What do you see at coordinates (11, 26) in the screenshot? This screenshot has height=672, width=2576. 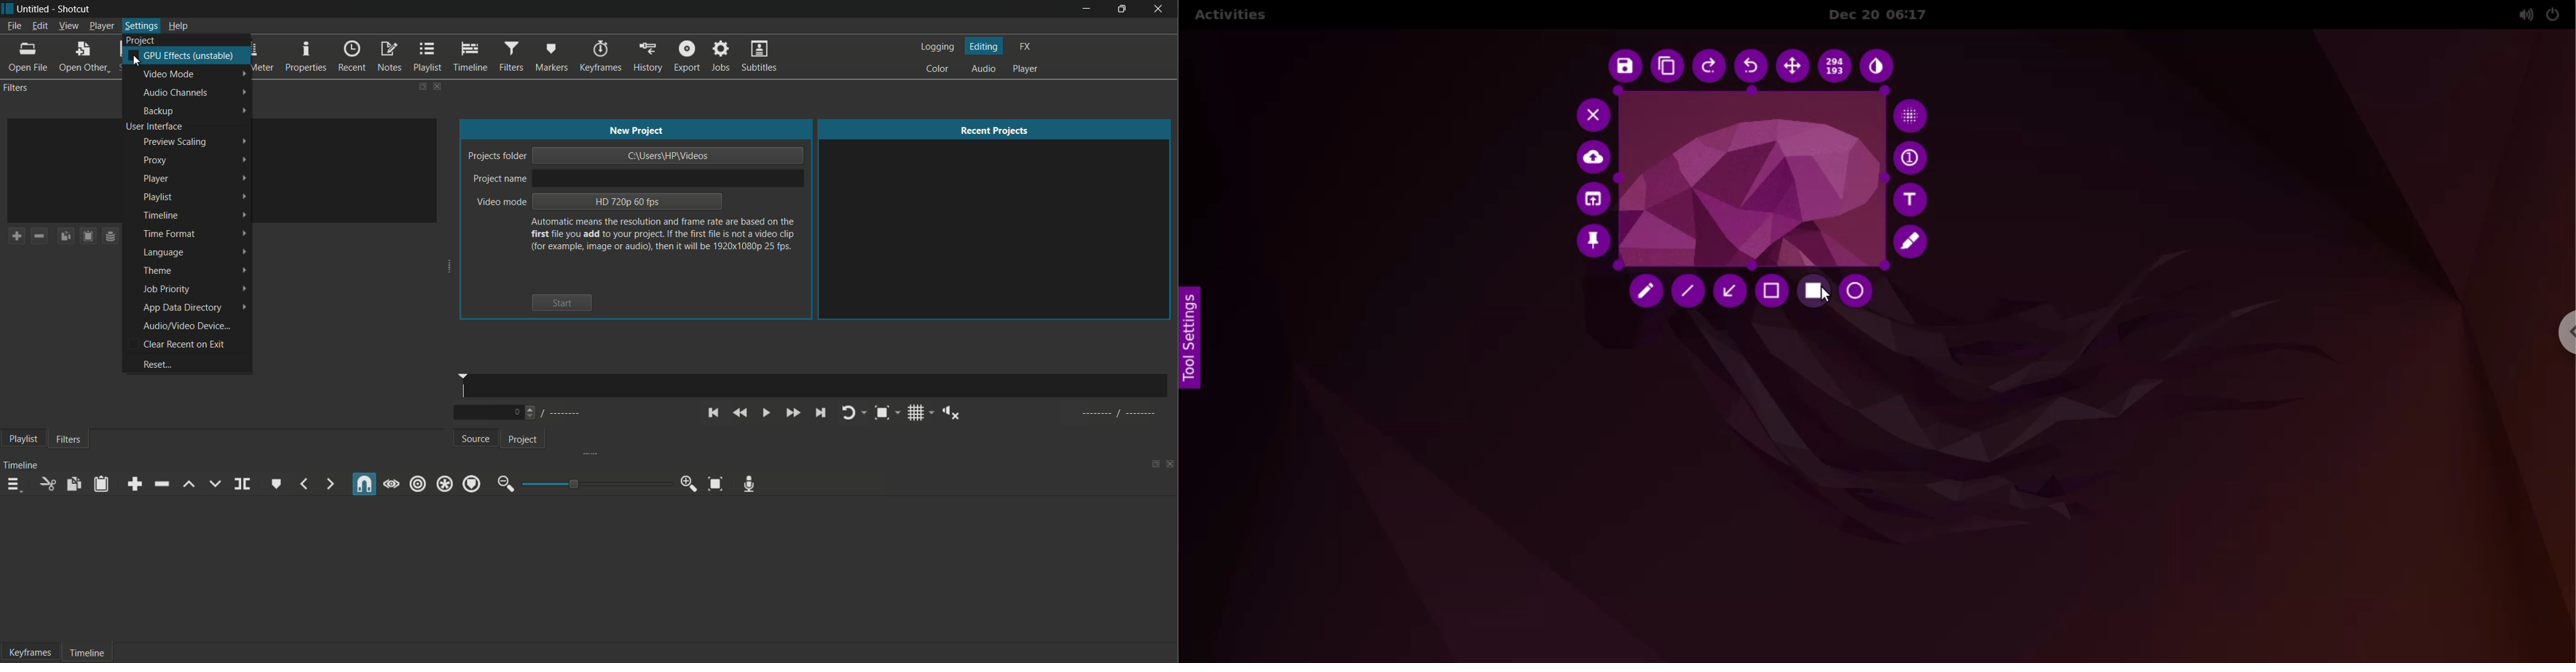 I see `file menu` at bounding box center [11, 26].